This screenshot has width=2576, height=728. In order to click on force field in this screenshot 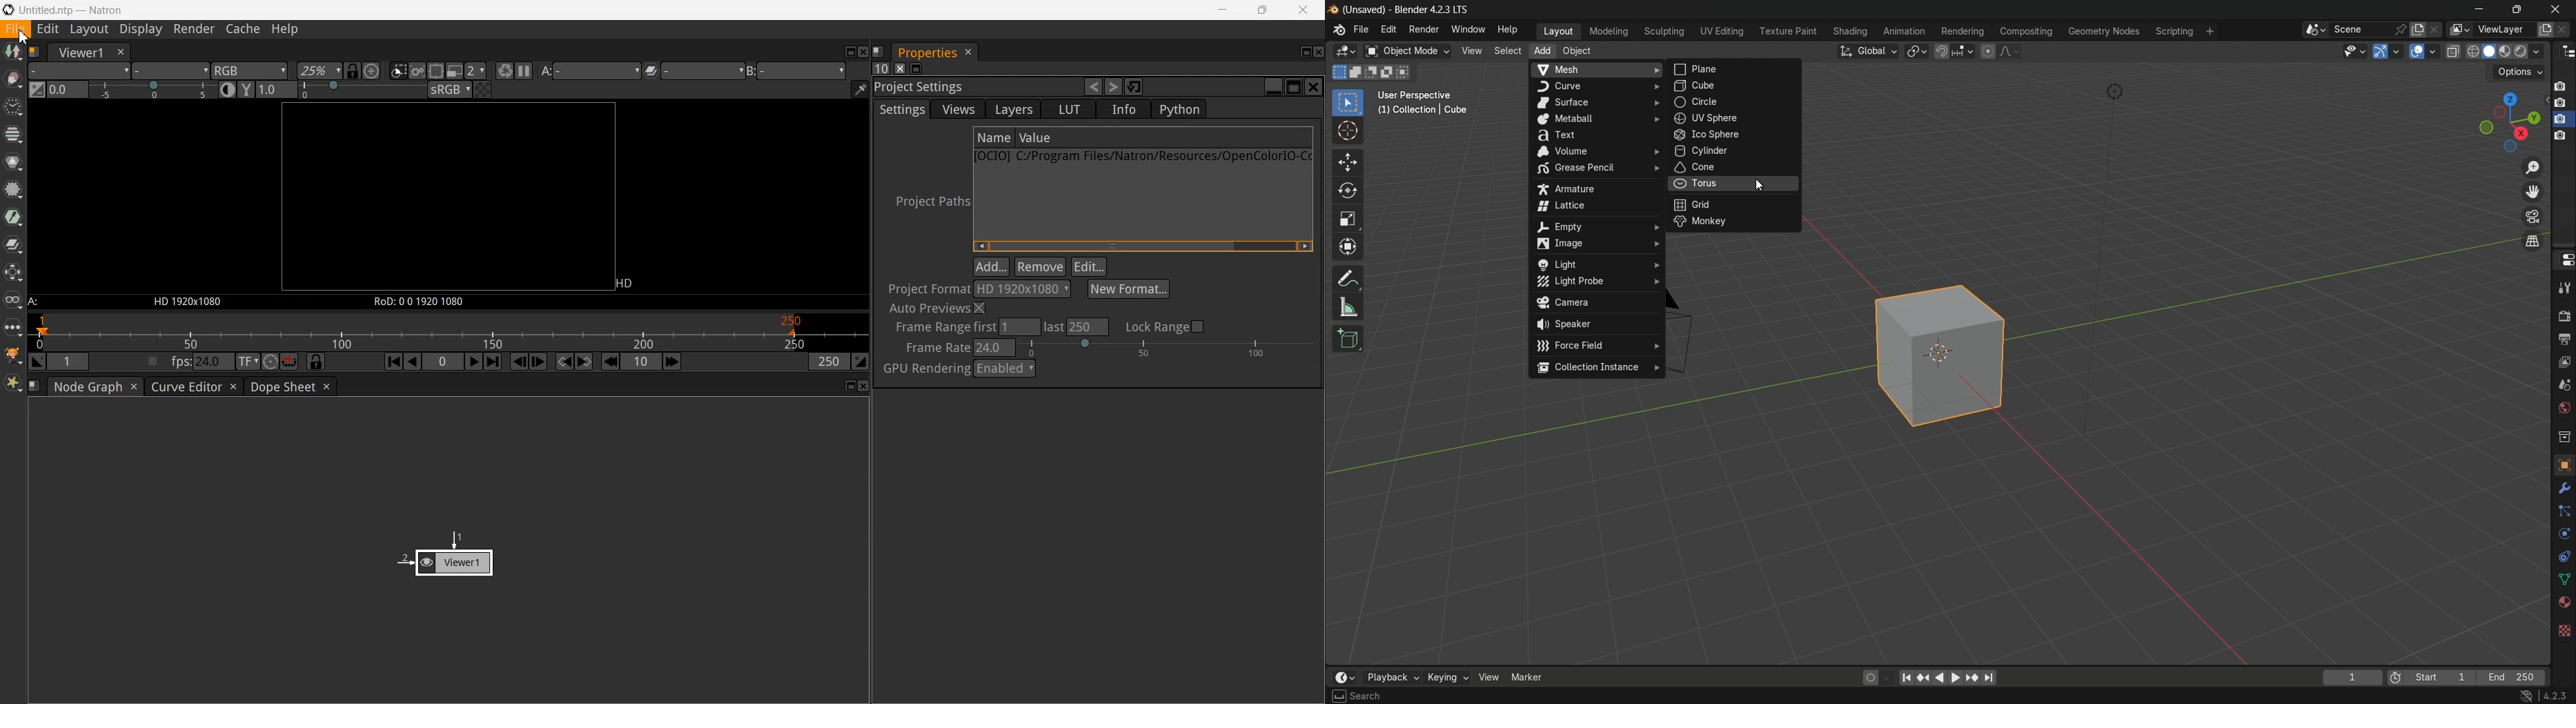, I will do `click(1597, 346)`.